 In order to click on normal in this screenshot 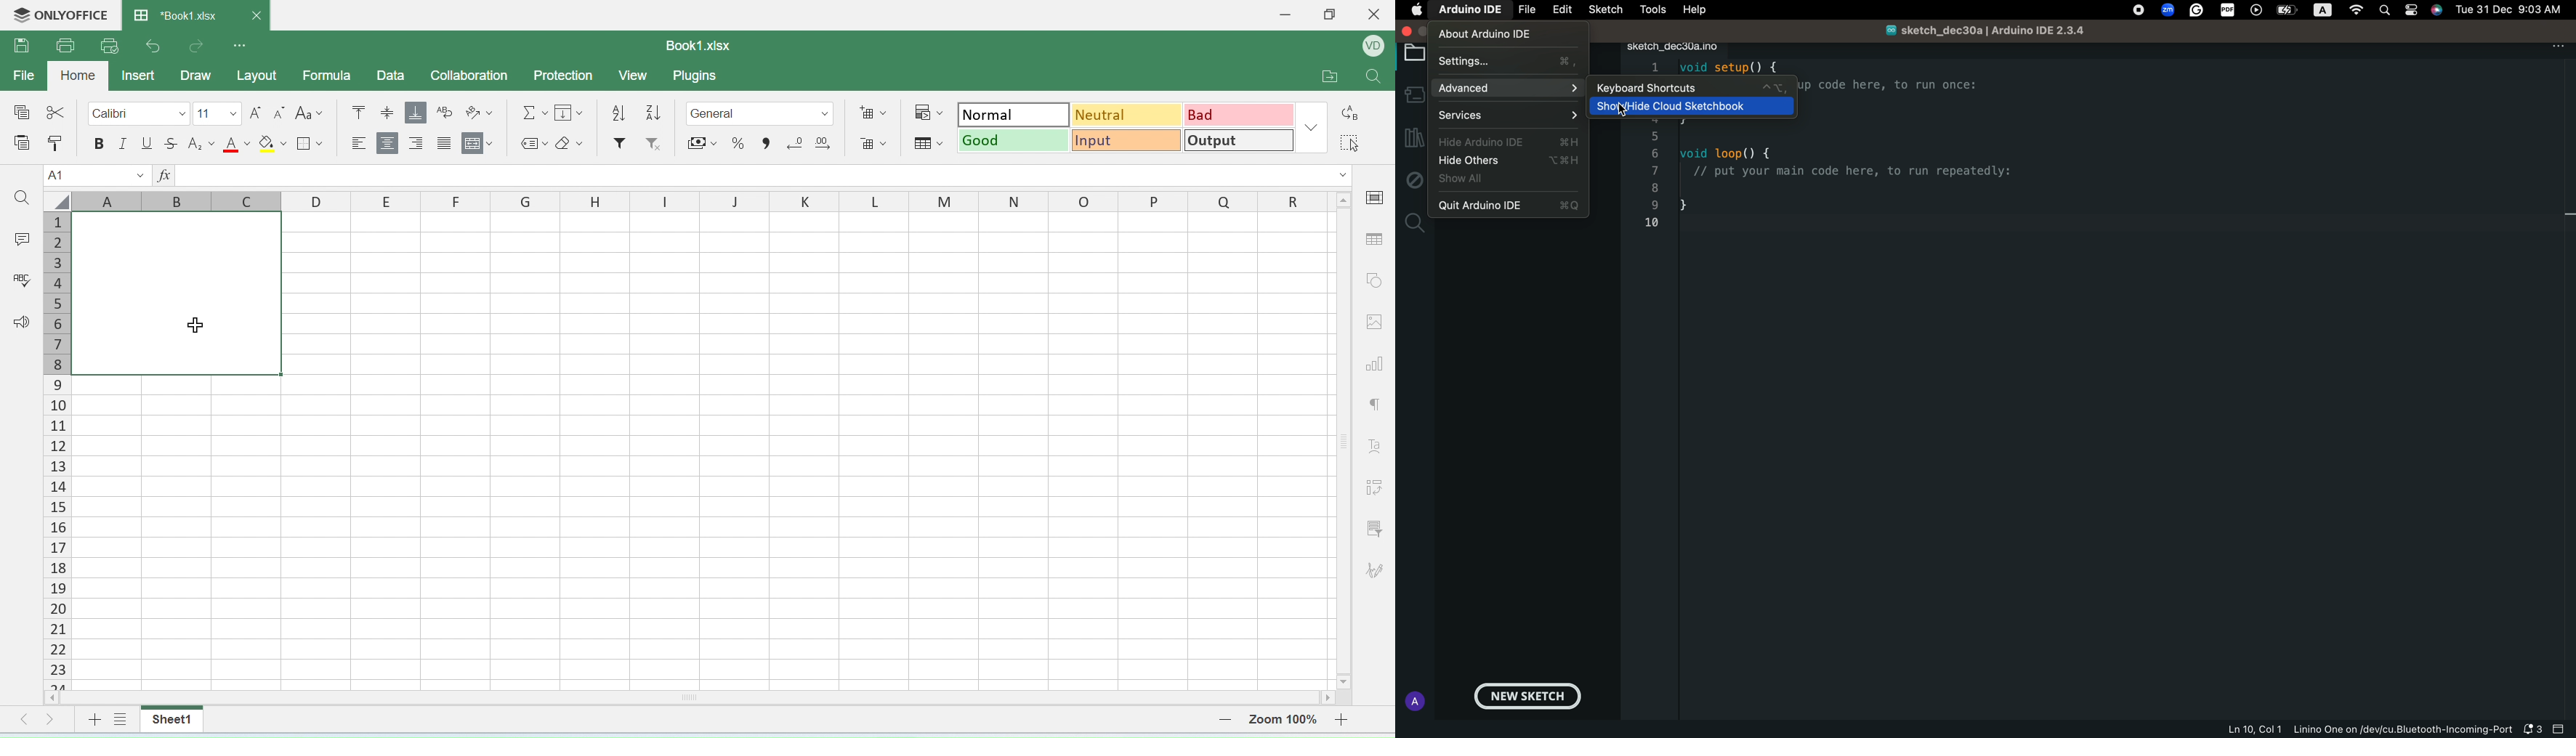, I will do `click(1011, 113)`.